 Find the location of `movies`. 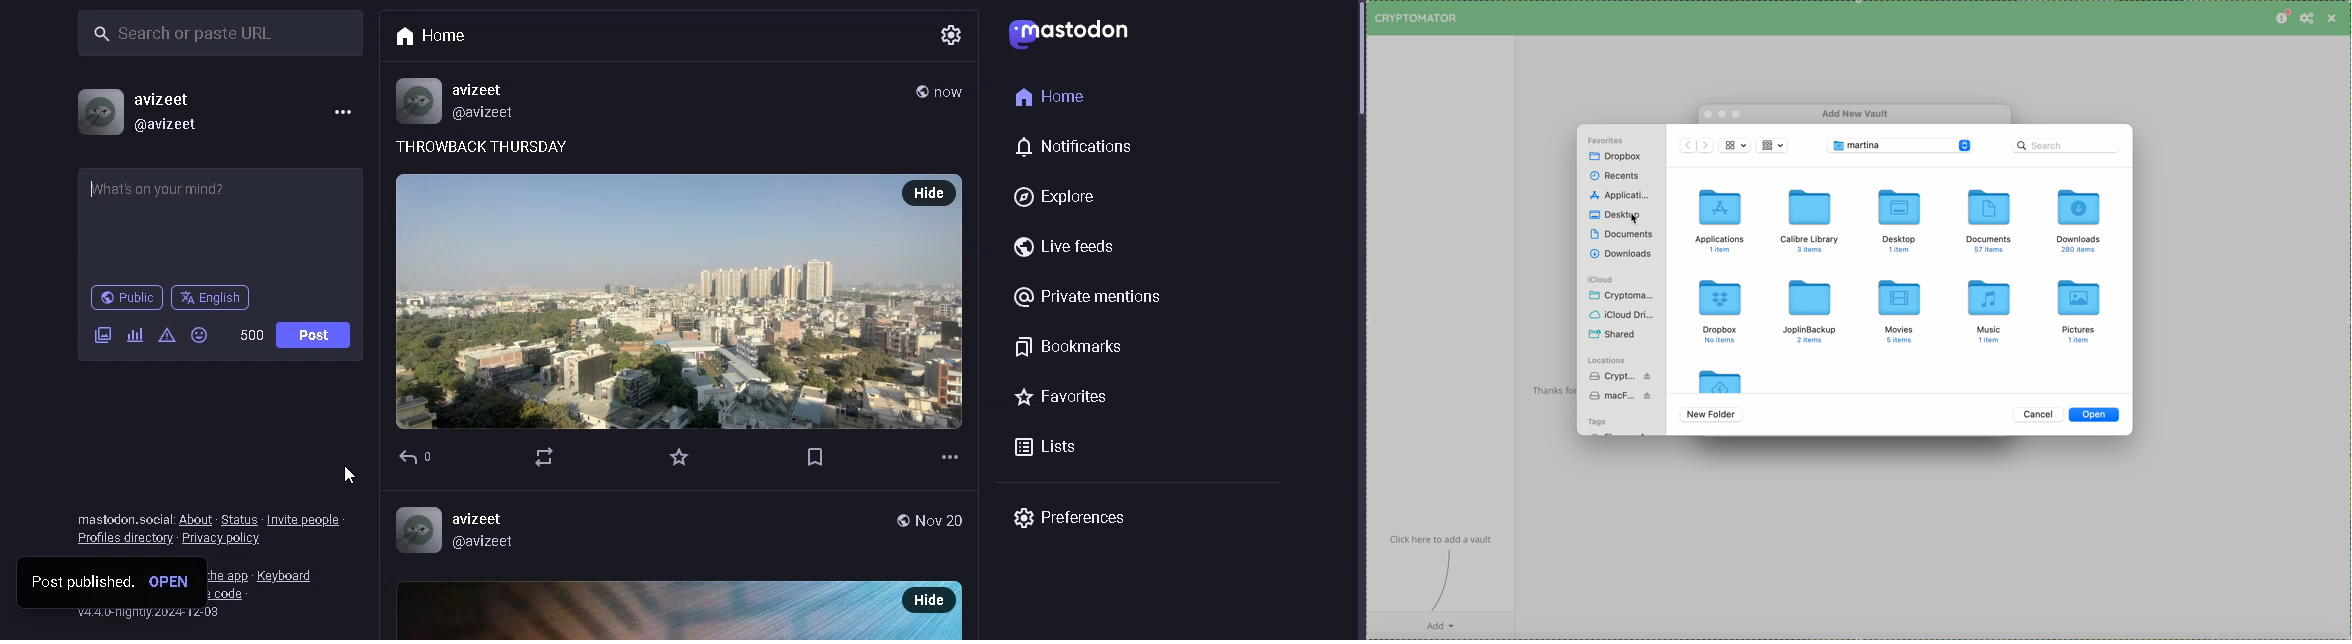

movies is located at coordinates (1897, 315).